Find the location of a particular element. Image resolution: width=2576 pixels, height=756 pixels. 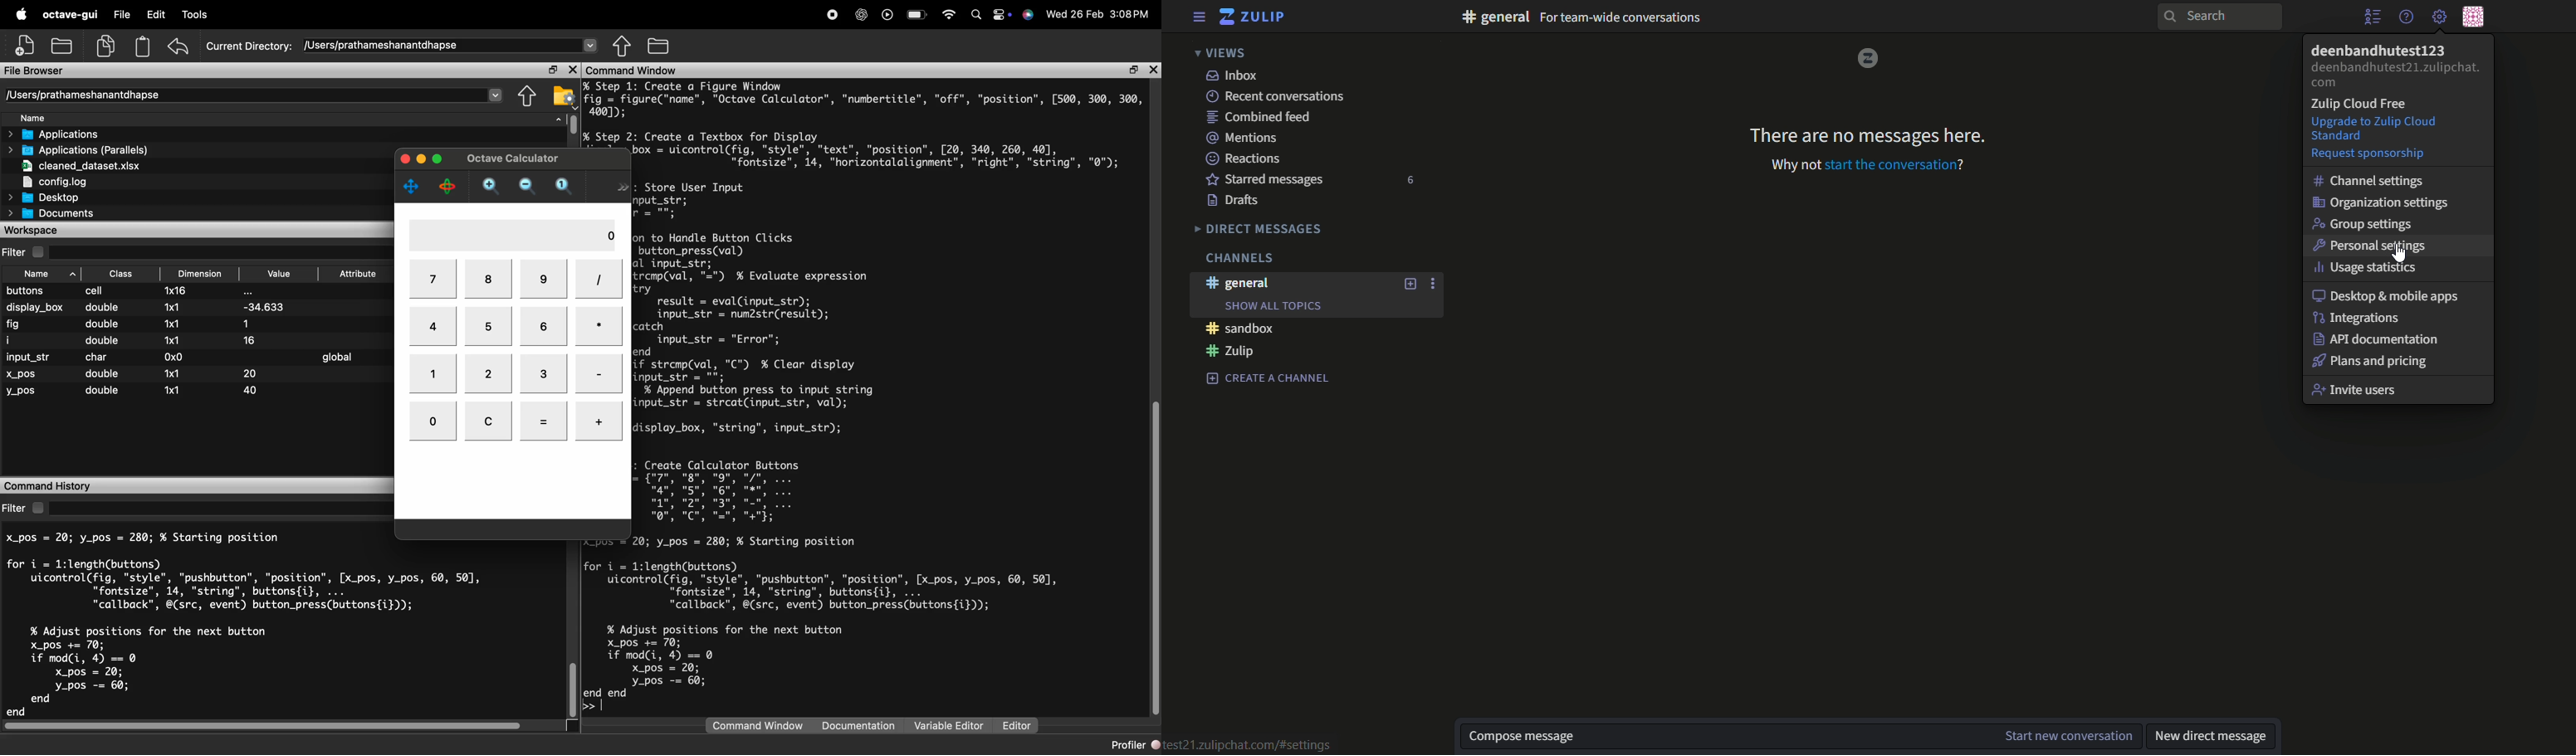

menu is located at coordinates (1200, 17).